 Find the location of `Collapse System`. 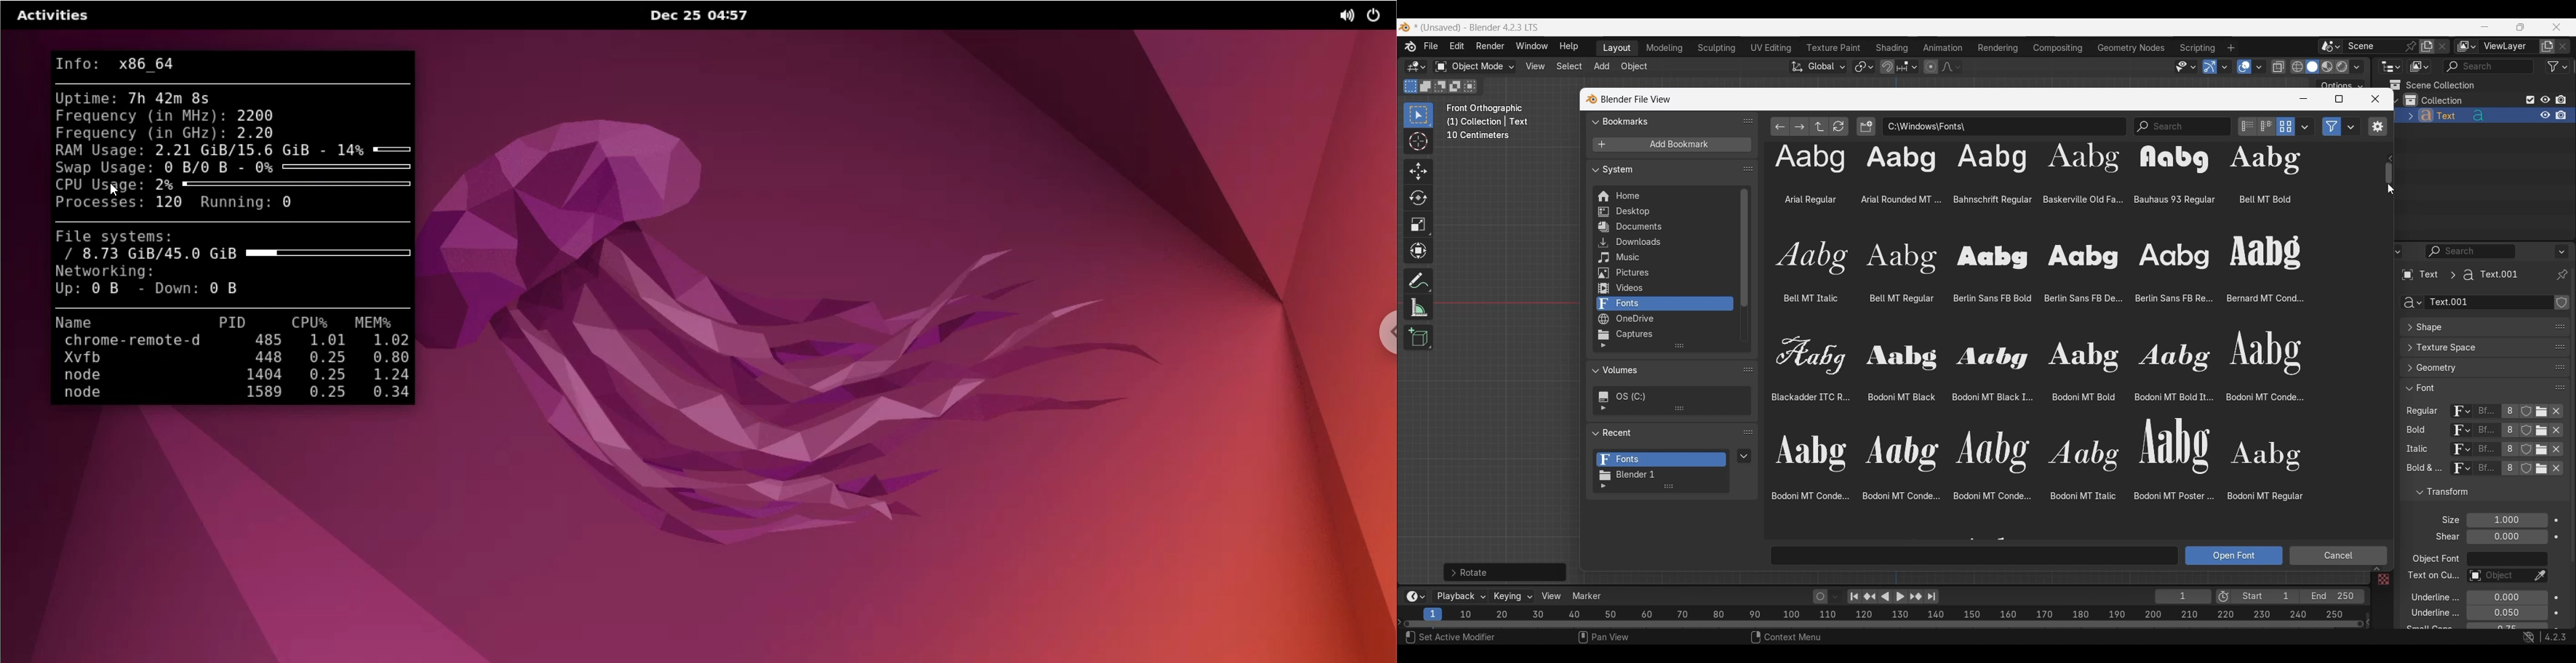

Collapse System is located at coordinates (1663, 169).